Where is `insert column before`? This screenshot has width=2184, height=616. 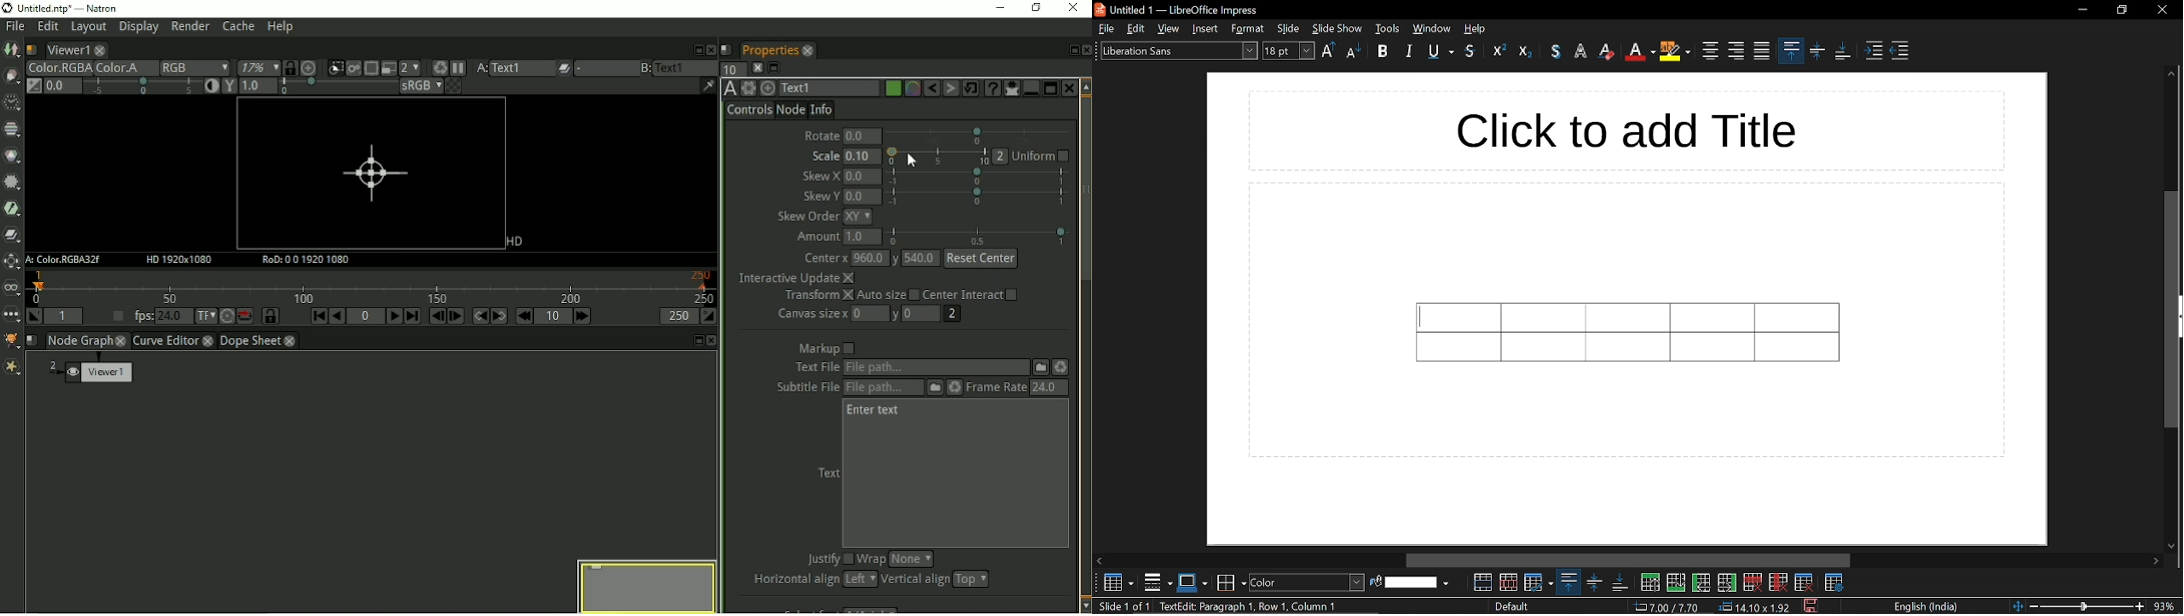 insert column before is located at coordinates (1702, 582).